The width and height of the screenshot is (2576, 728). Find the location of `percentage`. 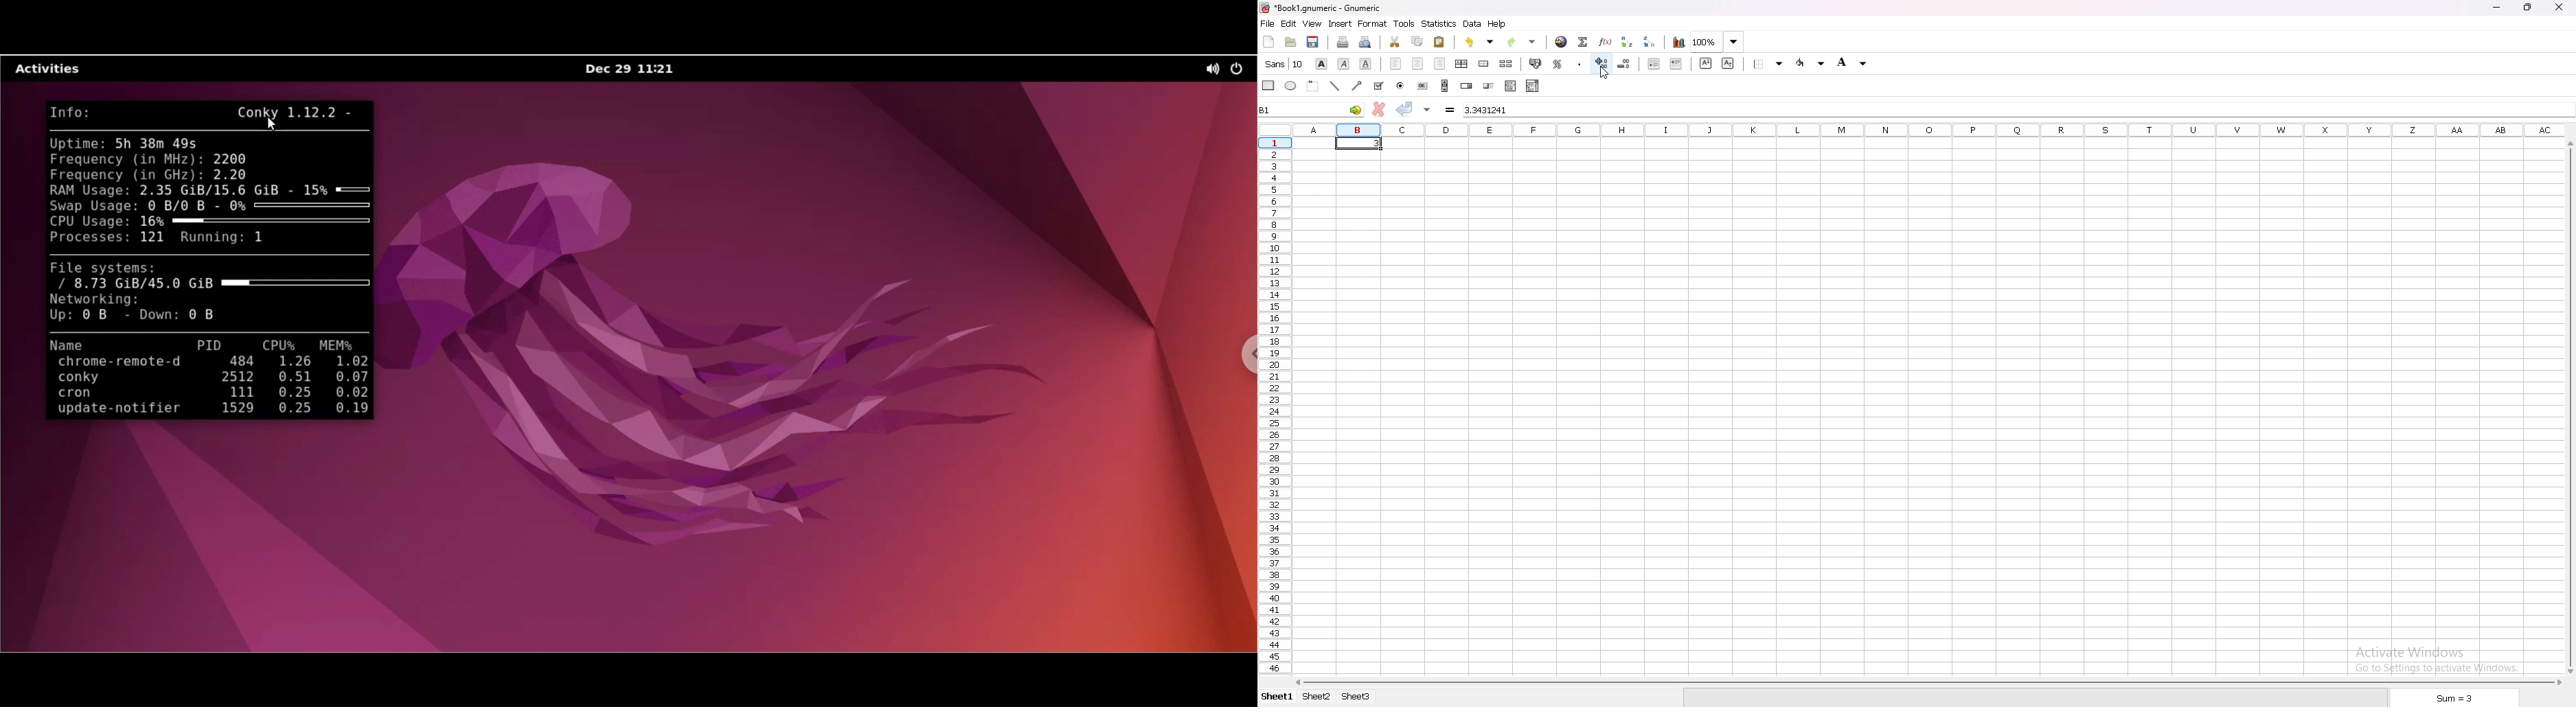

percentage is located at coordinates (1558, 64).